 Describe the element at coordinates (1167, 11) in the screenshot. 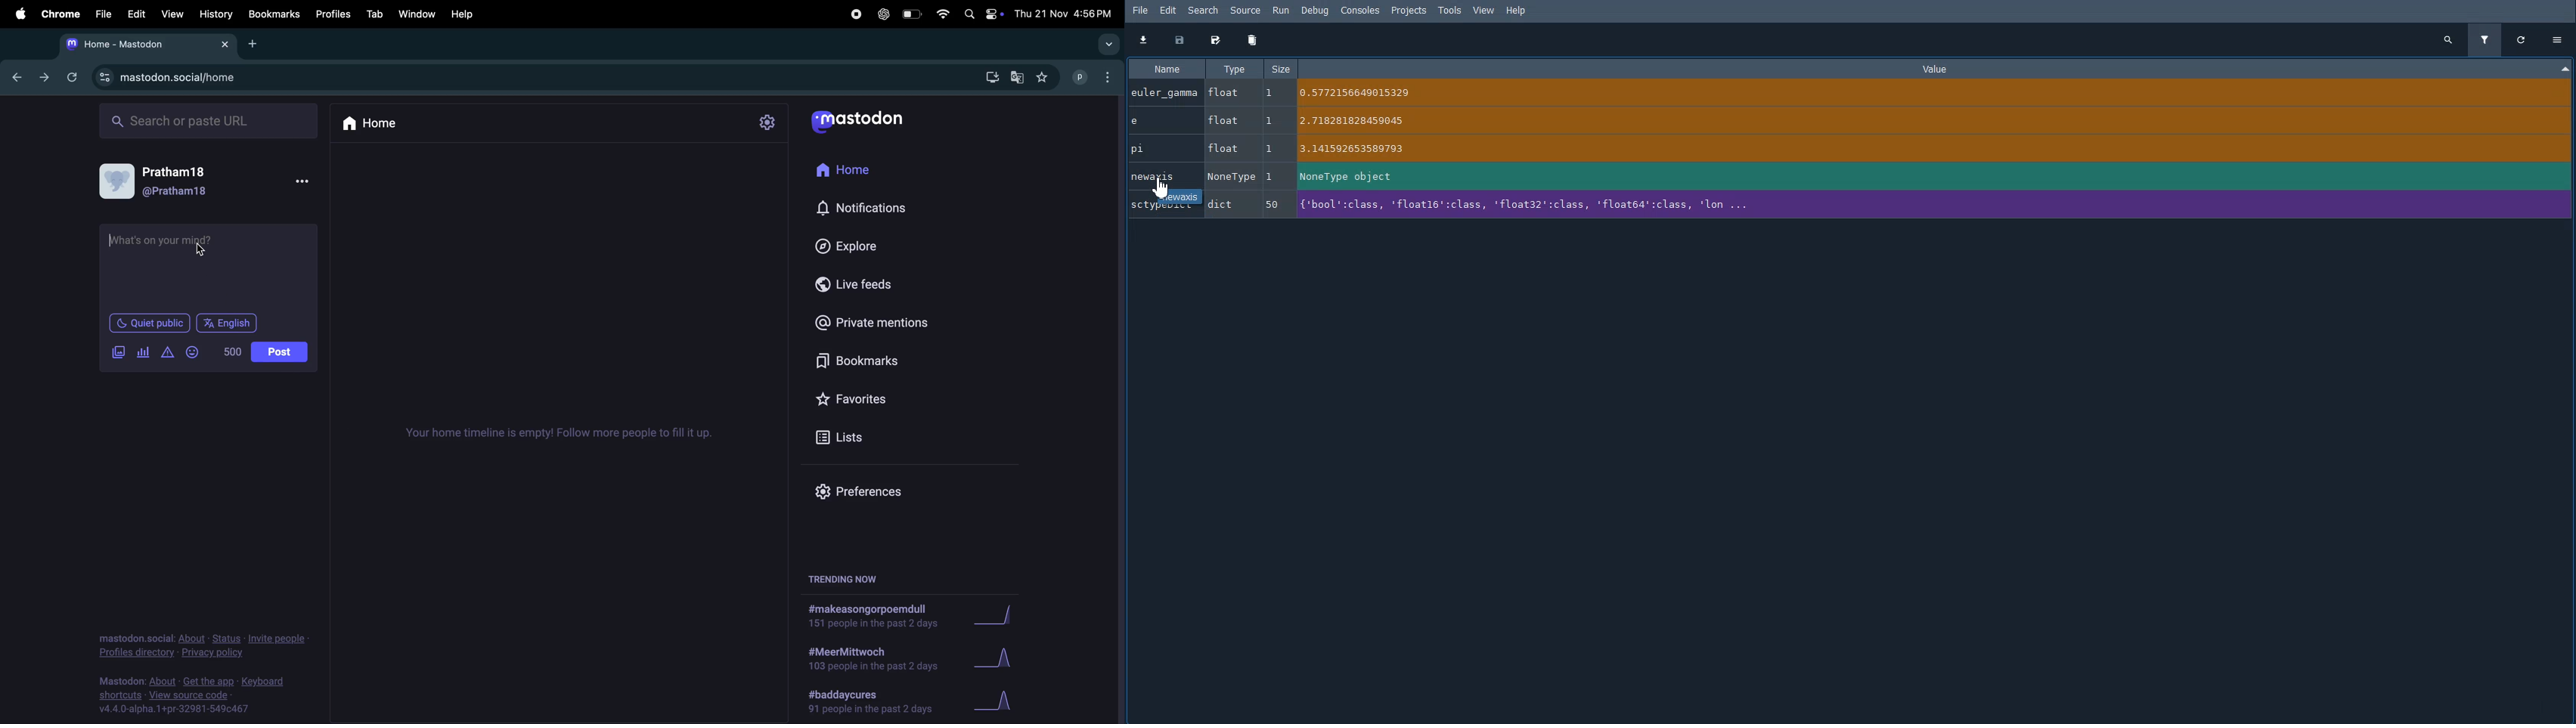

I see `Edit` at that location.